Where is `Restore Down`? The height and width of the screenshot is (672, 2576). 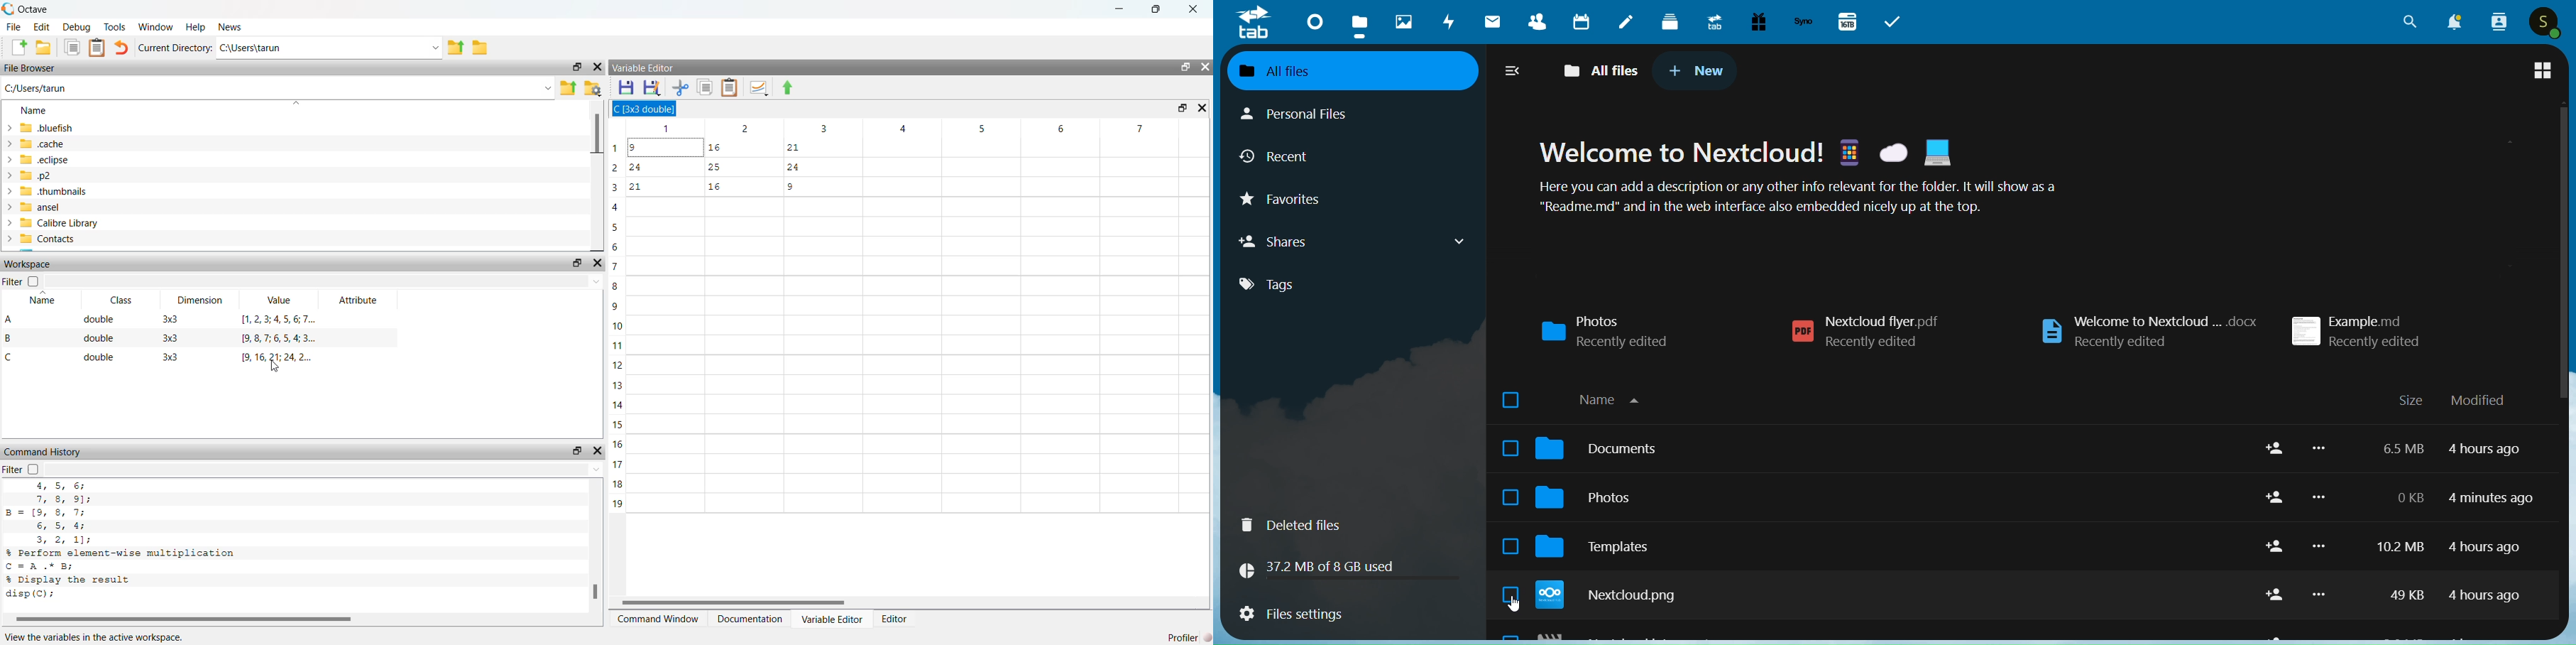 Restore Down is located at coordinates (1183, 107).